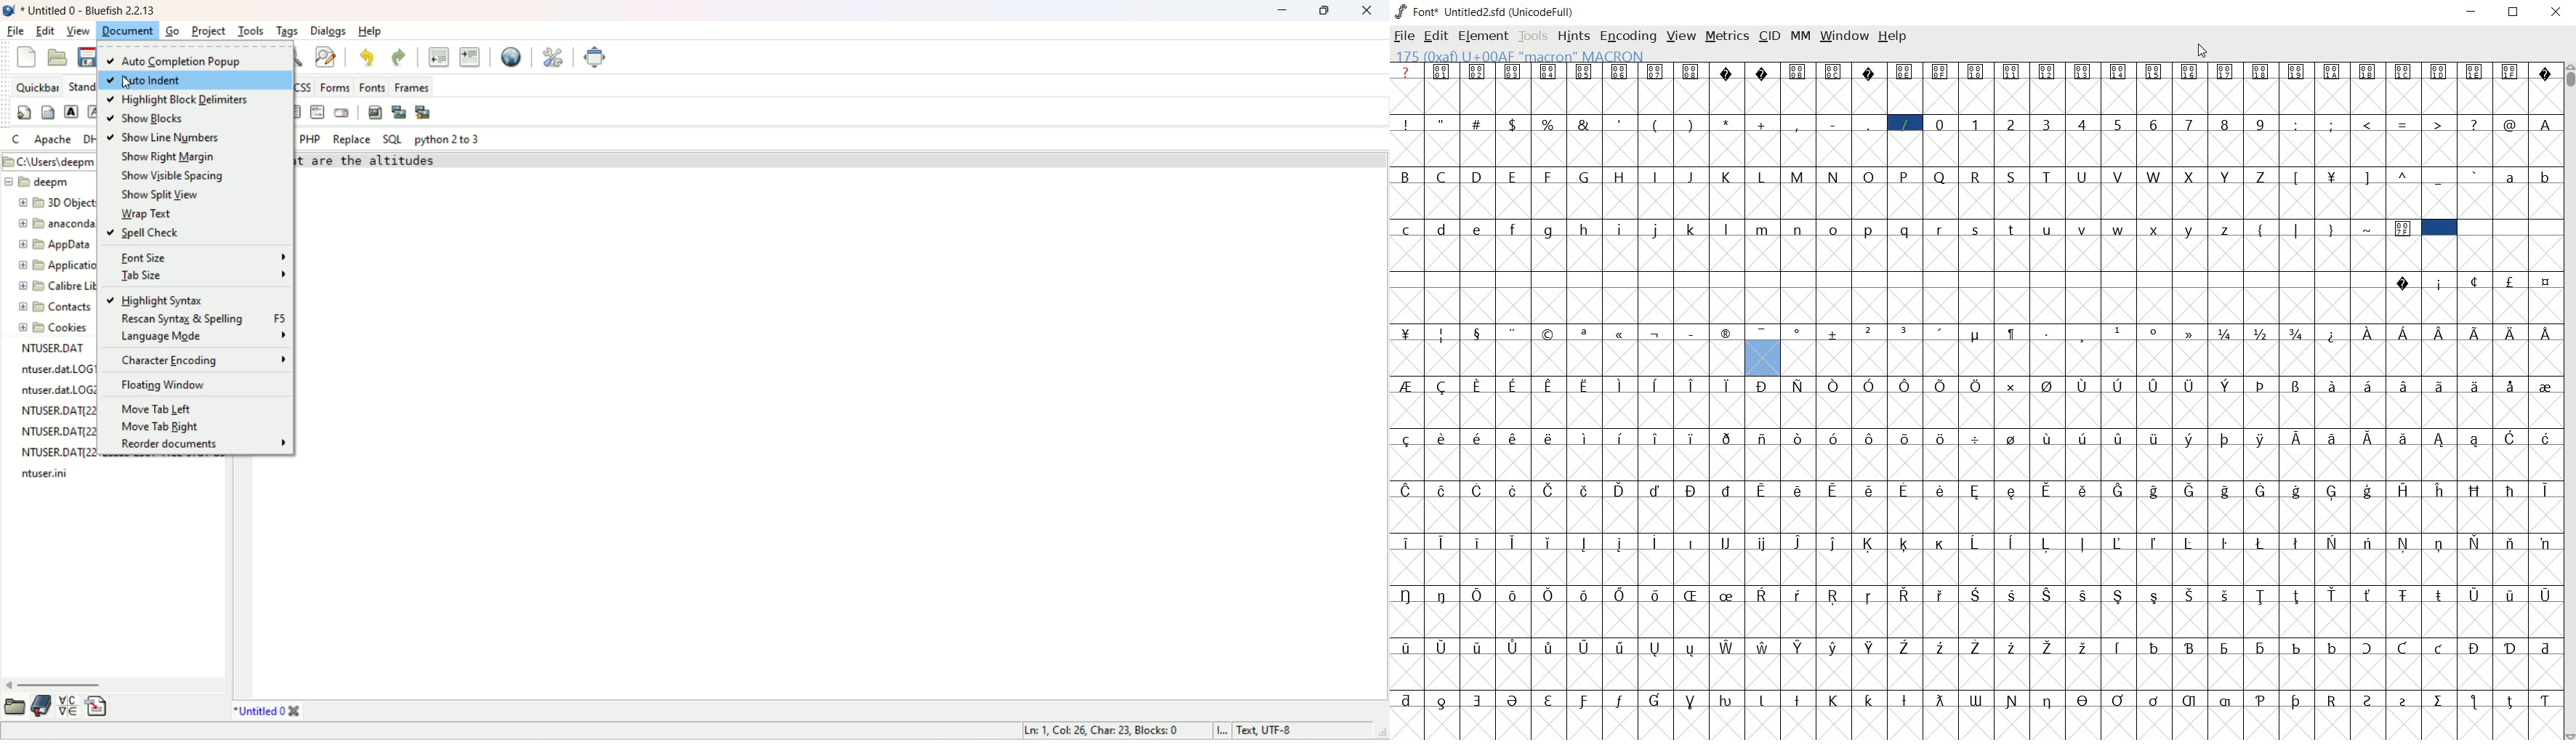  I want to click on Symbol, so click(2118, 437).